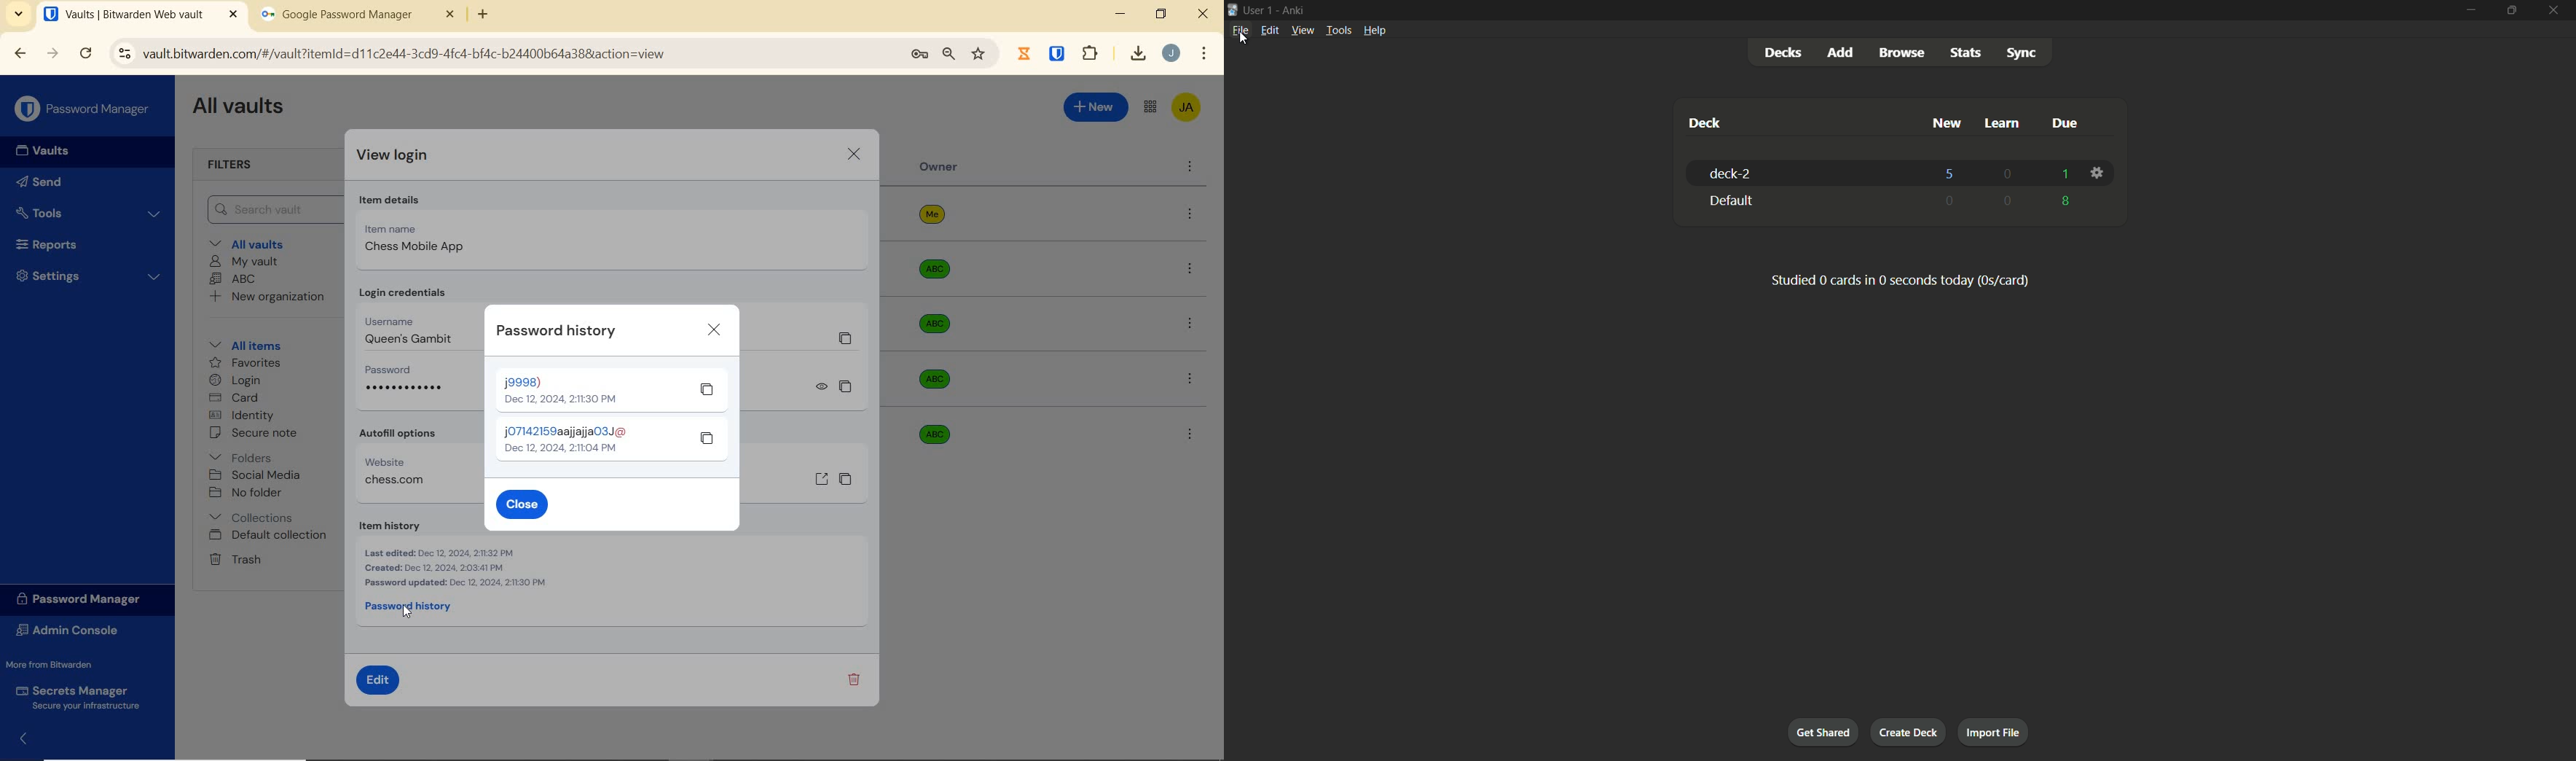 The image size is (2576, 784). Describe the element at coordinates (1705, 123) in the screenshot. I see `deck` at that location.